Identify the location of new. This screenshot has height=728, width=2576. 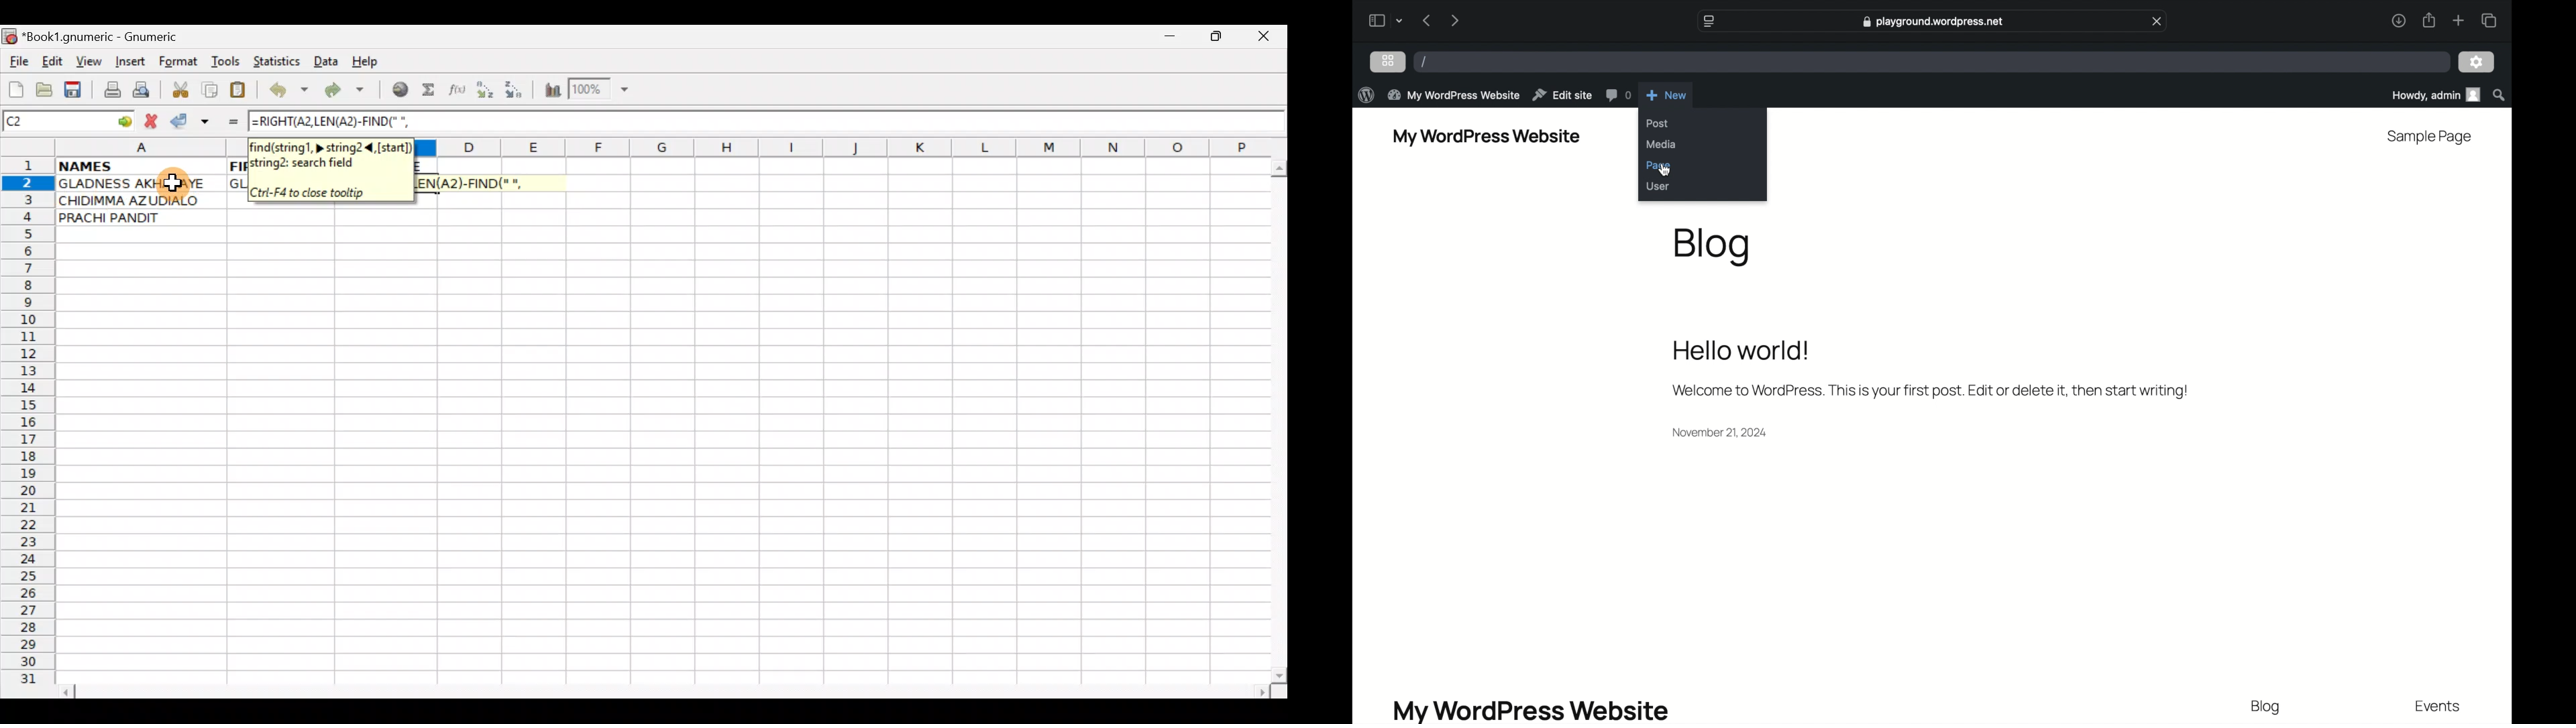
(1668, 96).